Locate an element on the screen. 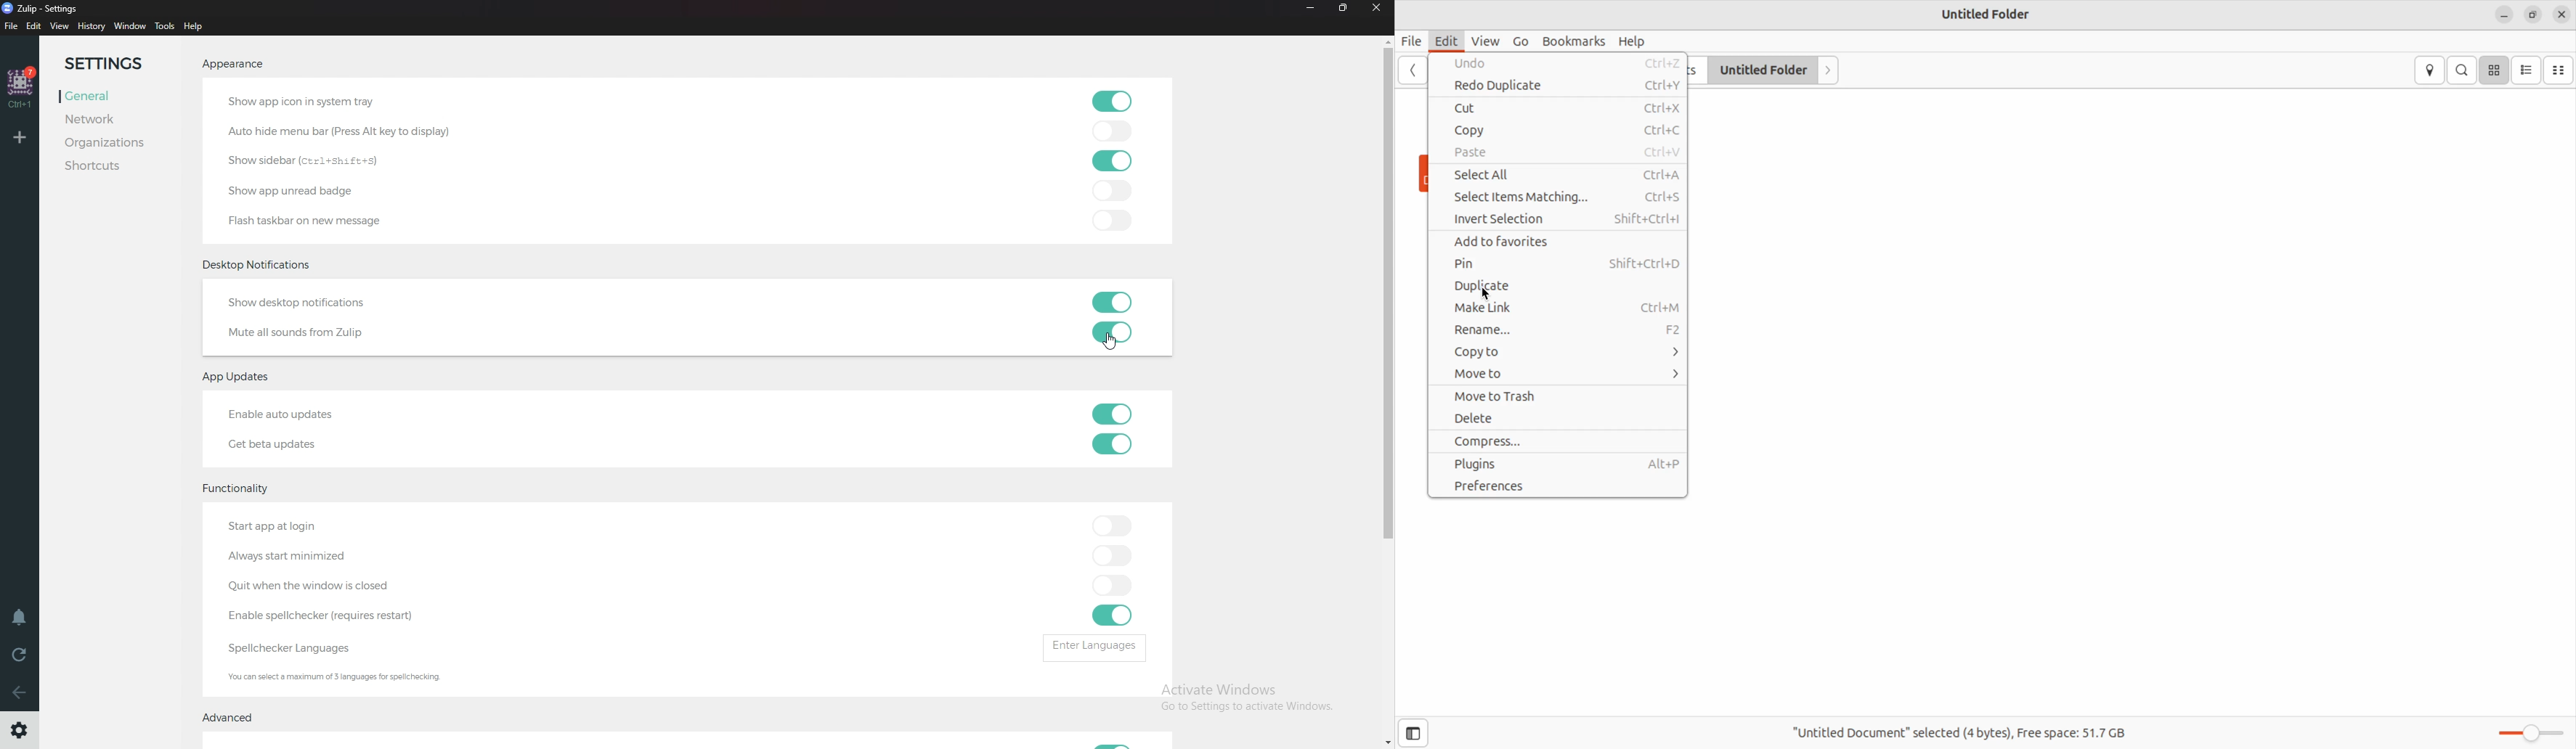  toggle is located at coordinates (1111, 443).